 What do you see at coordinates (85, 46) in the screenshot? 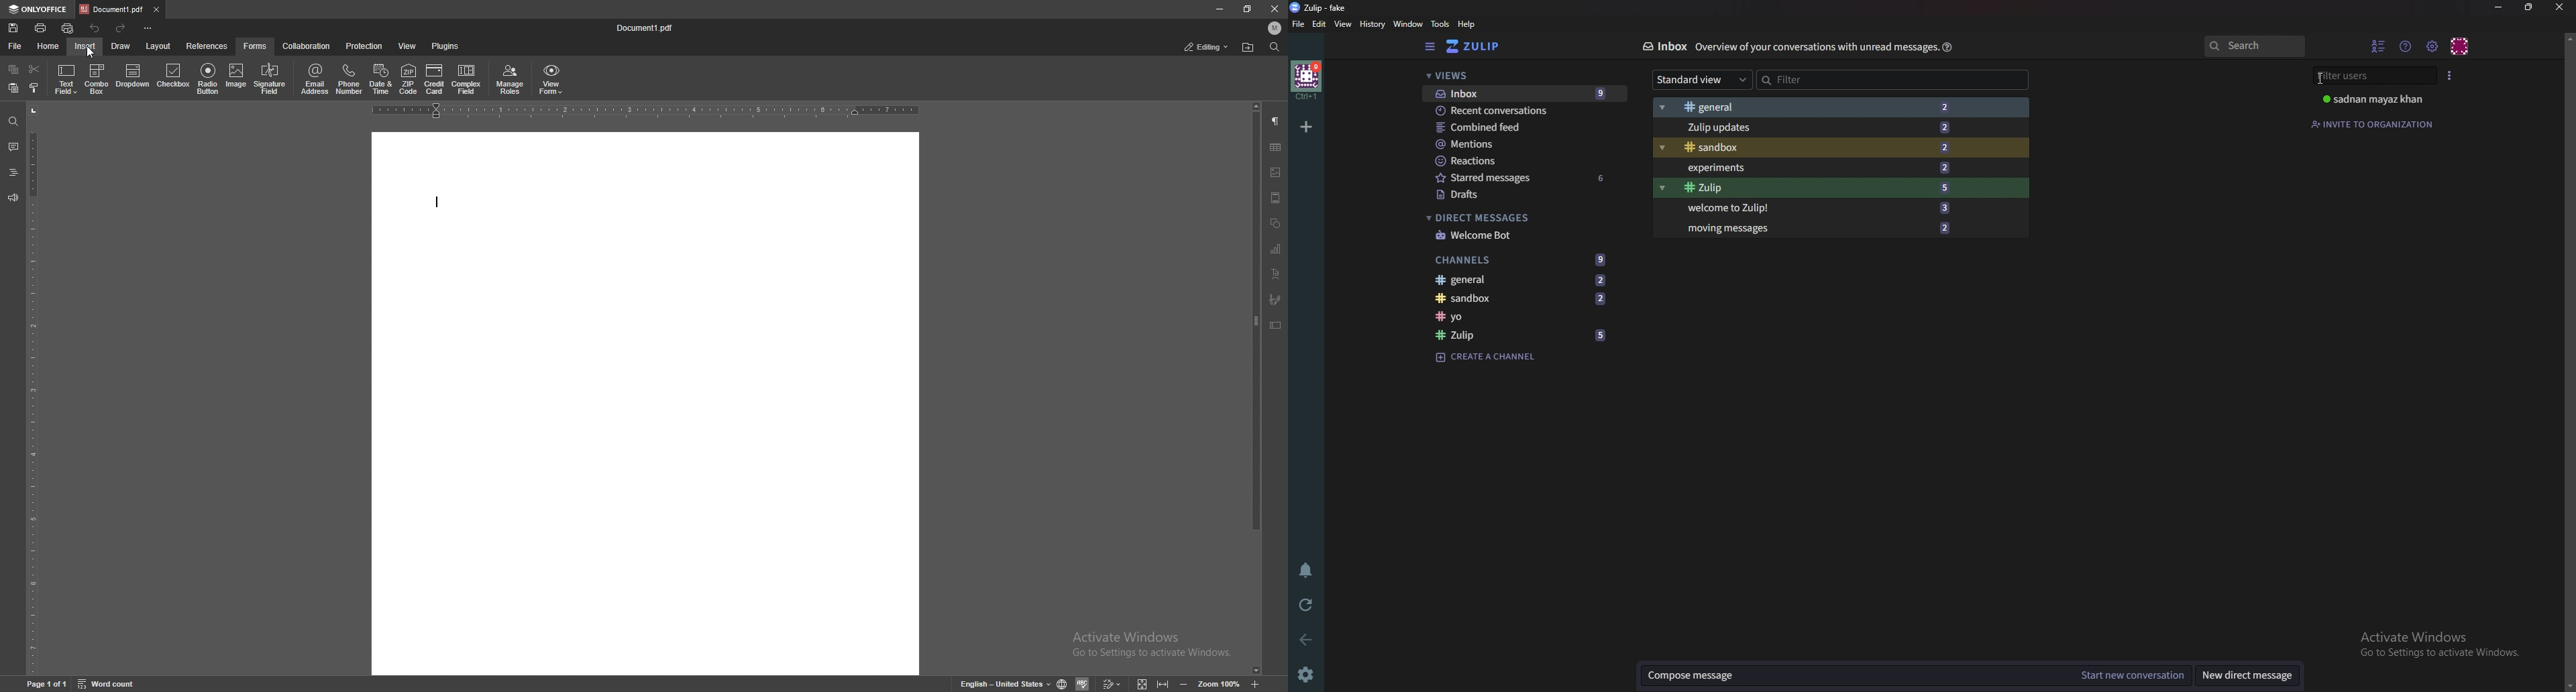
I see `insert` at bounding box center [85, 46].